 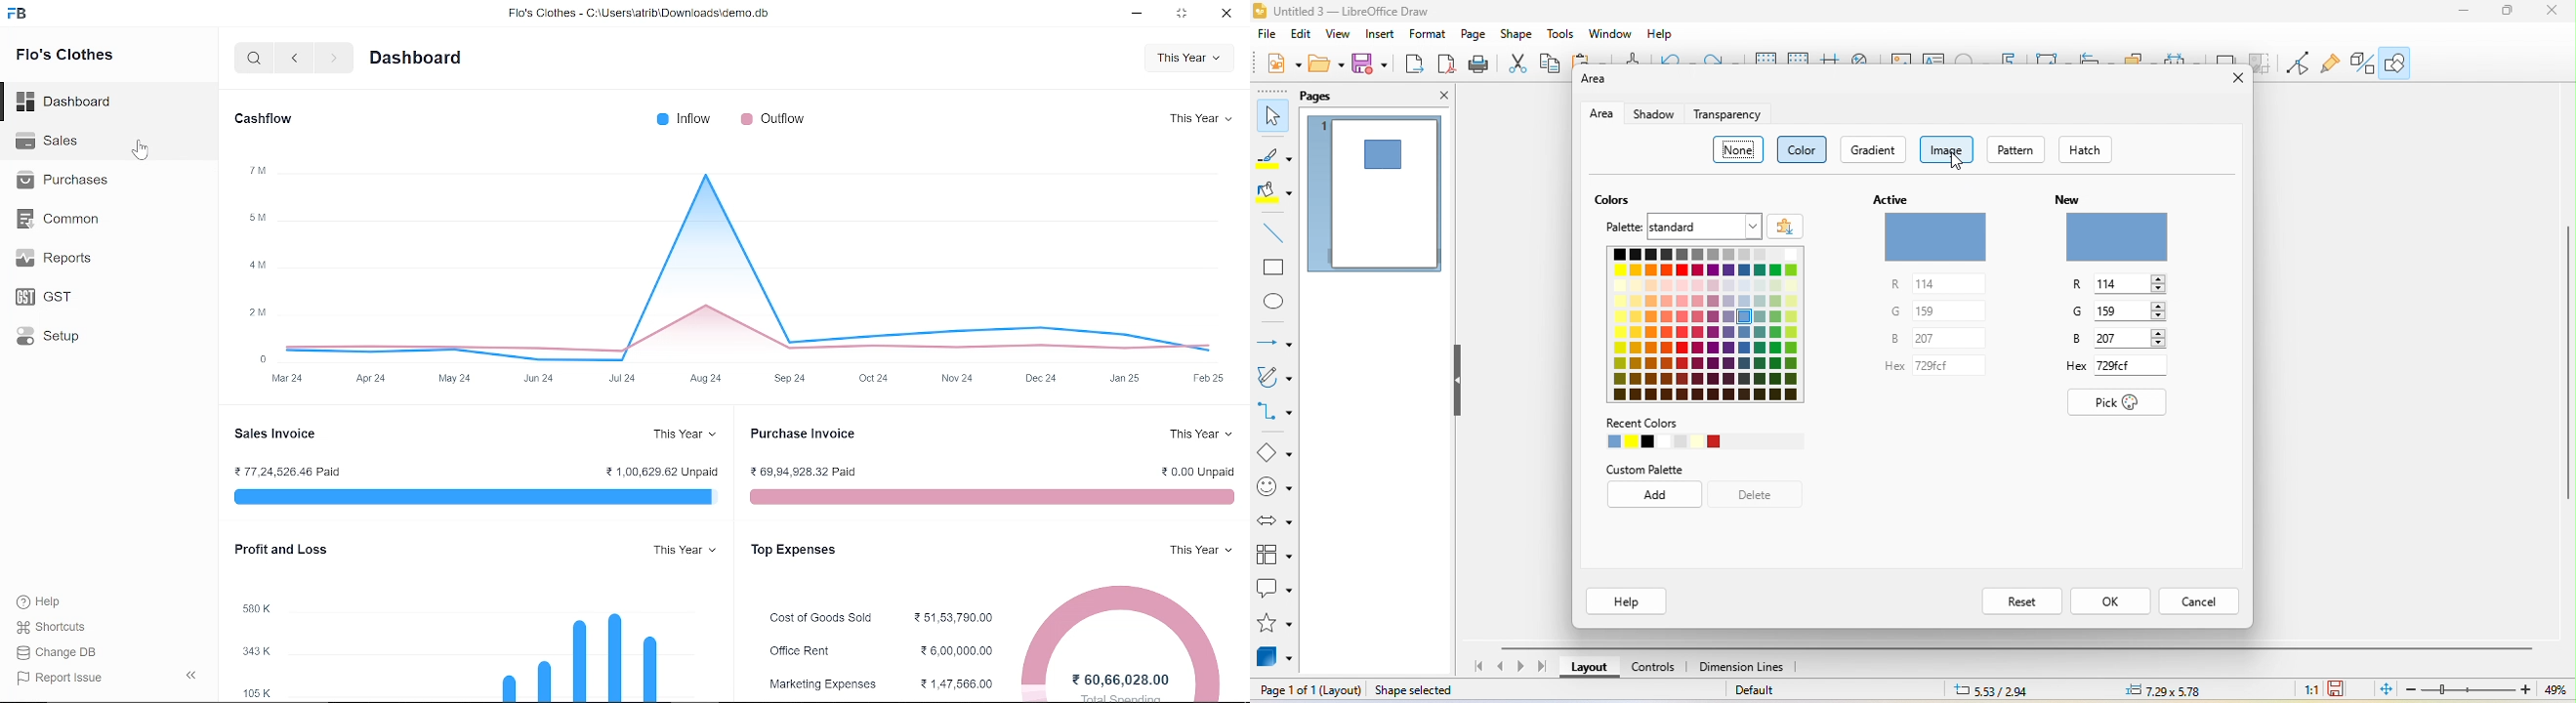 I want to click on Sales, so click(x=53, y=142).